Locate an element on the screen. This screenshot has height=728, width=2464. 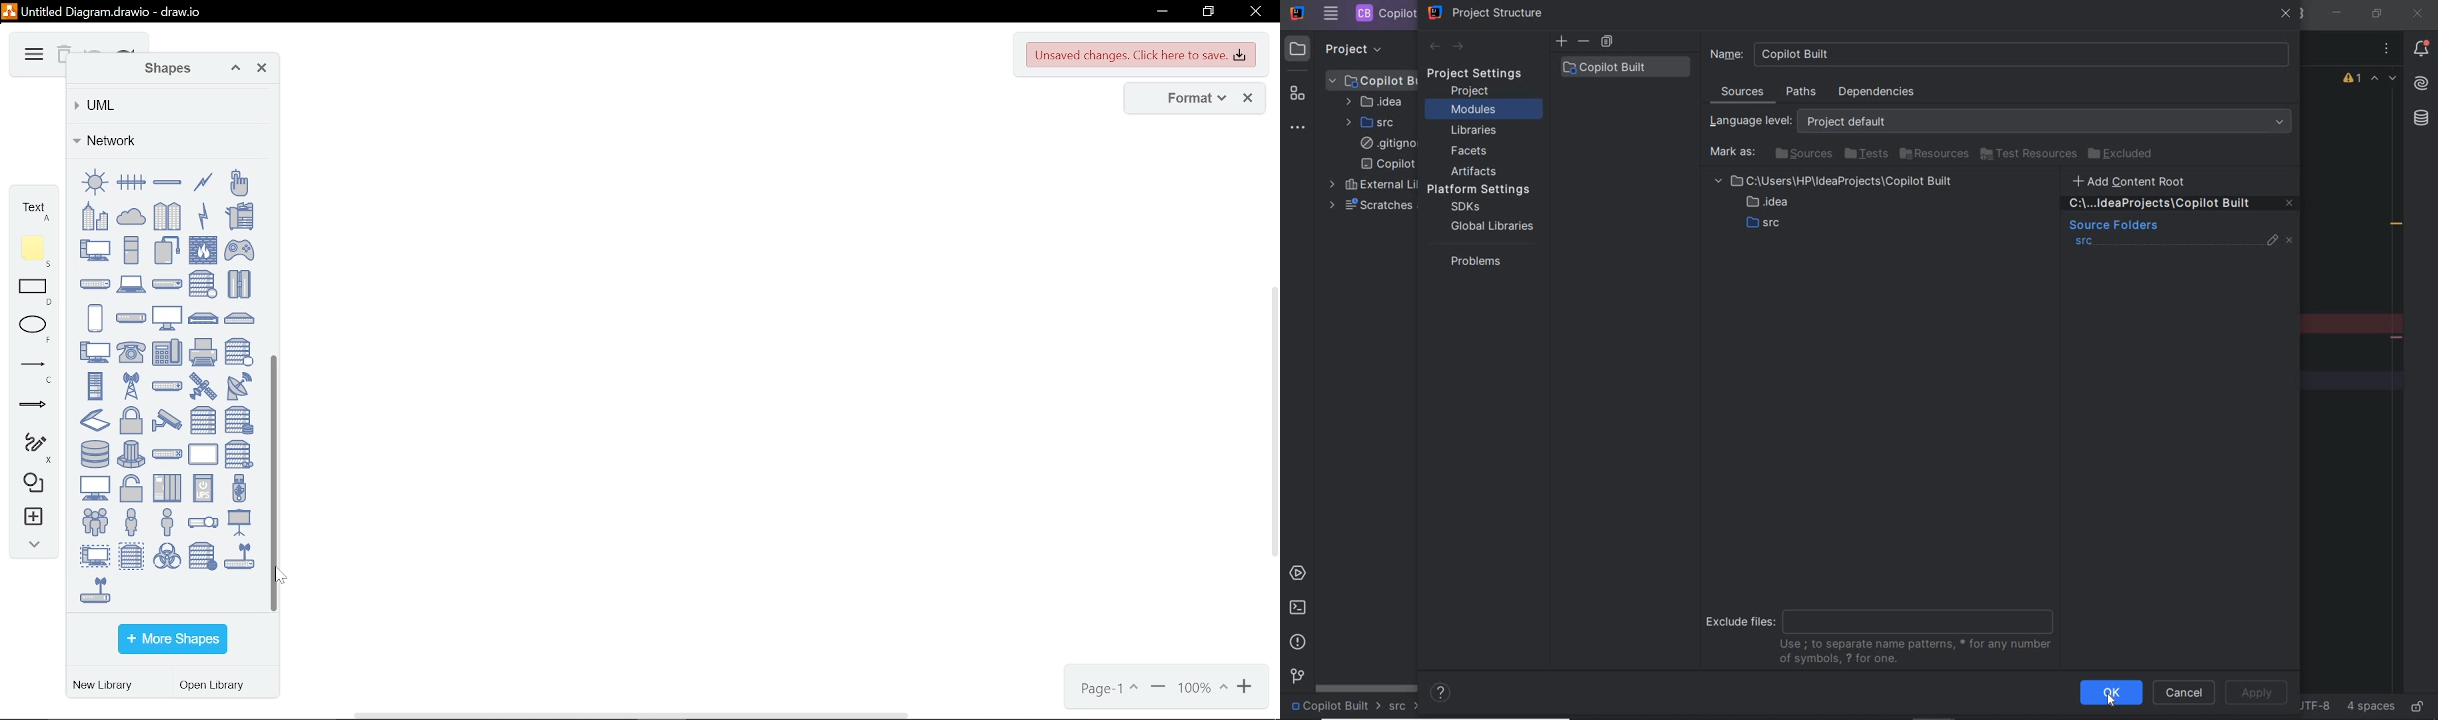
tape storage is located at coordinates (239, 454).